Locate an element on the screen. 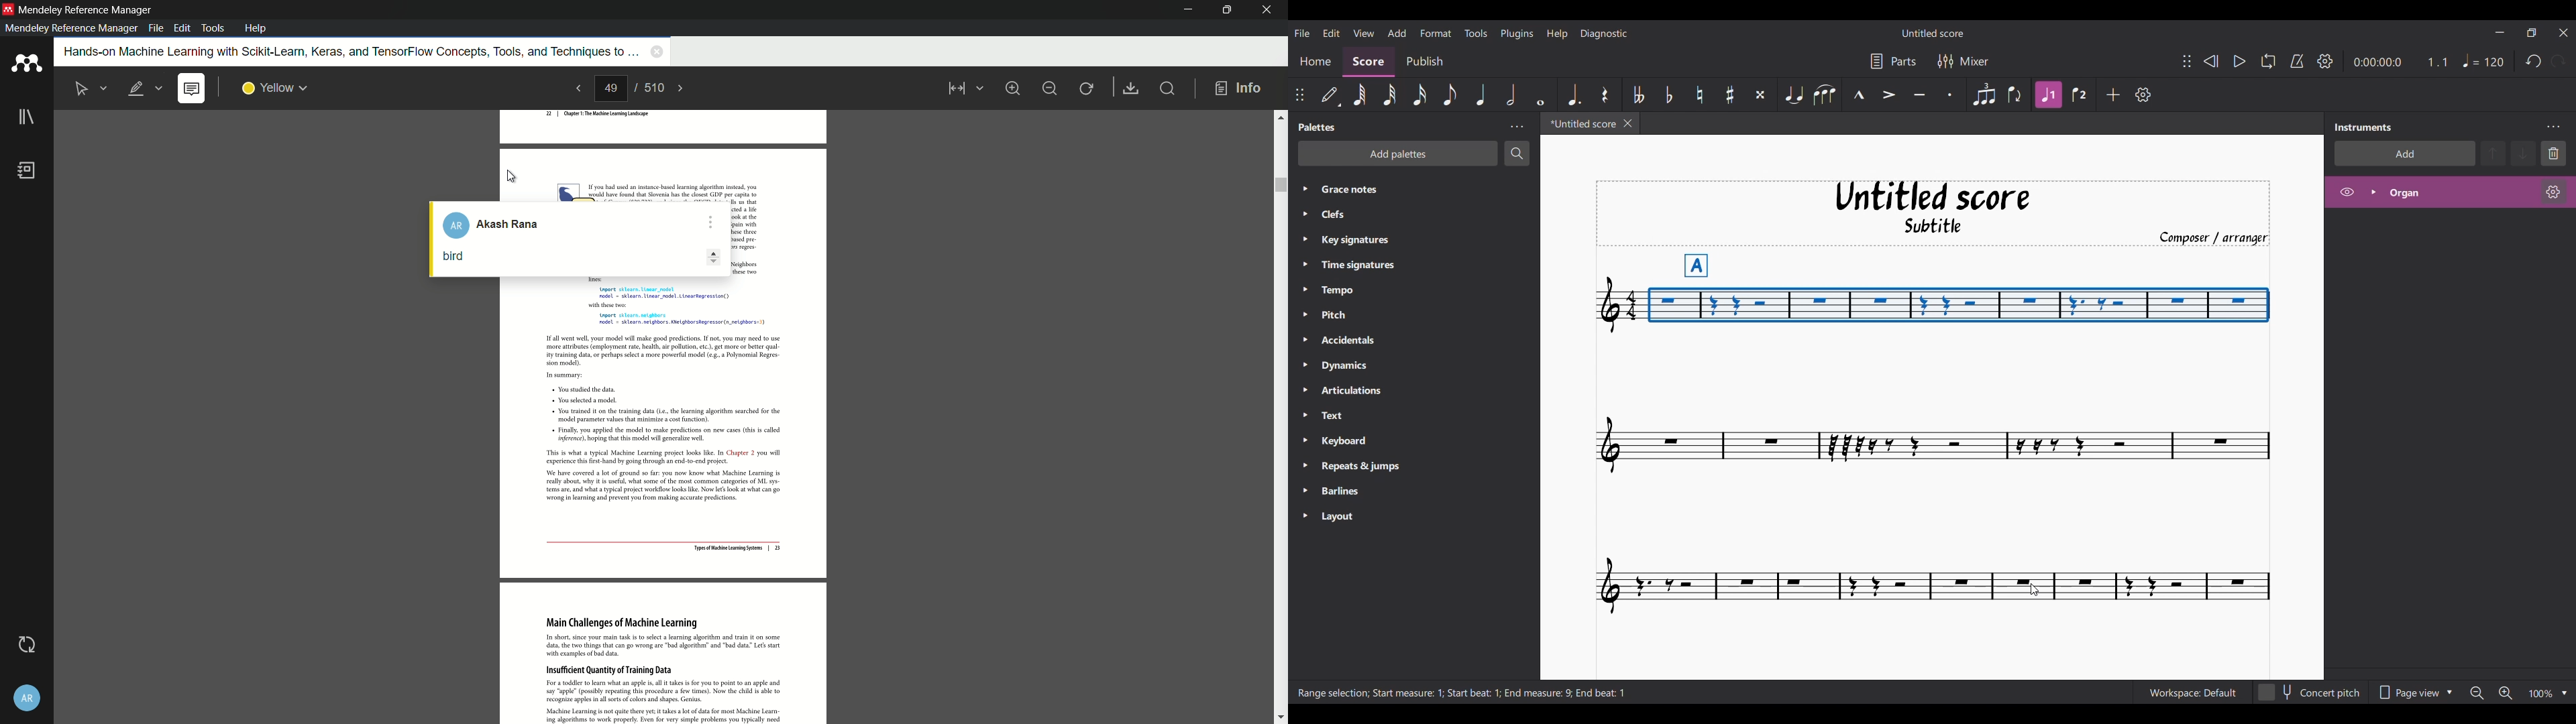  minimize is located at coordinates (1183, 9).